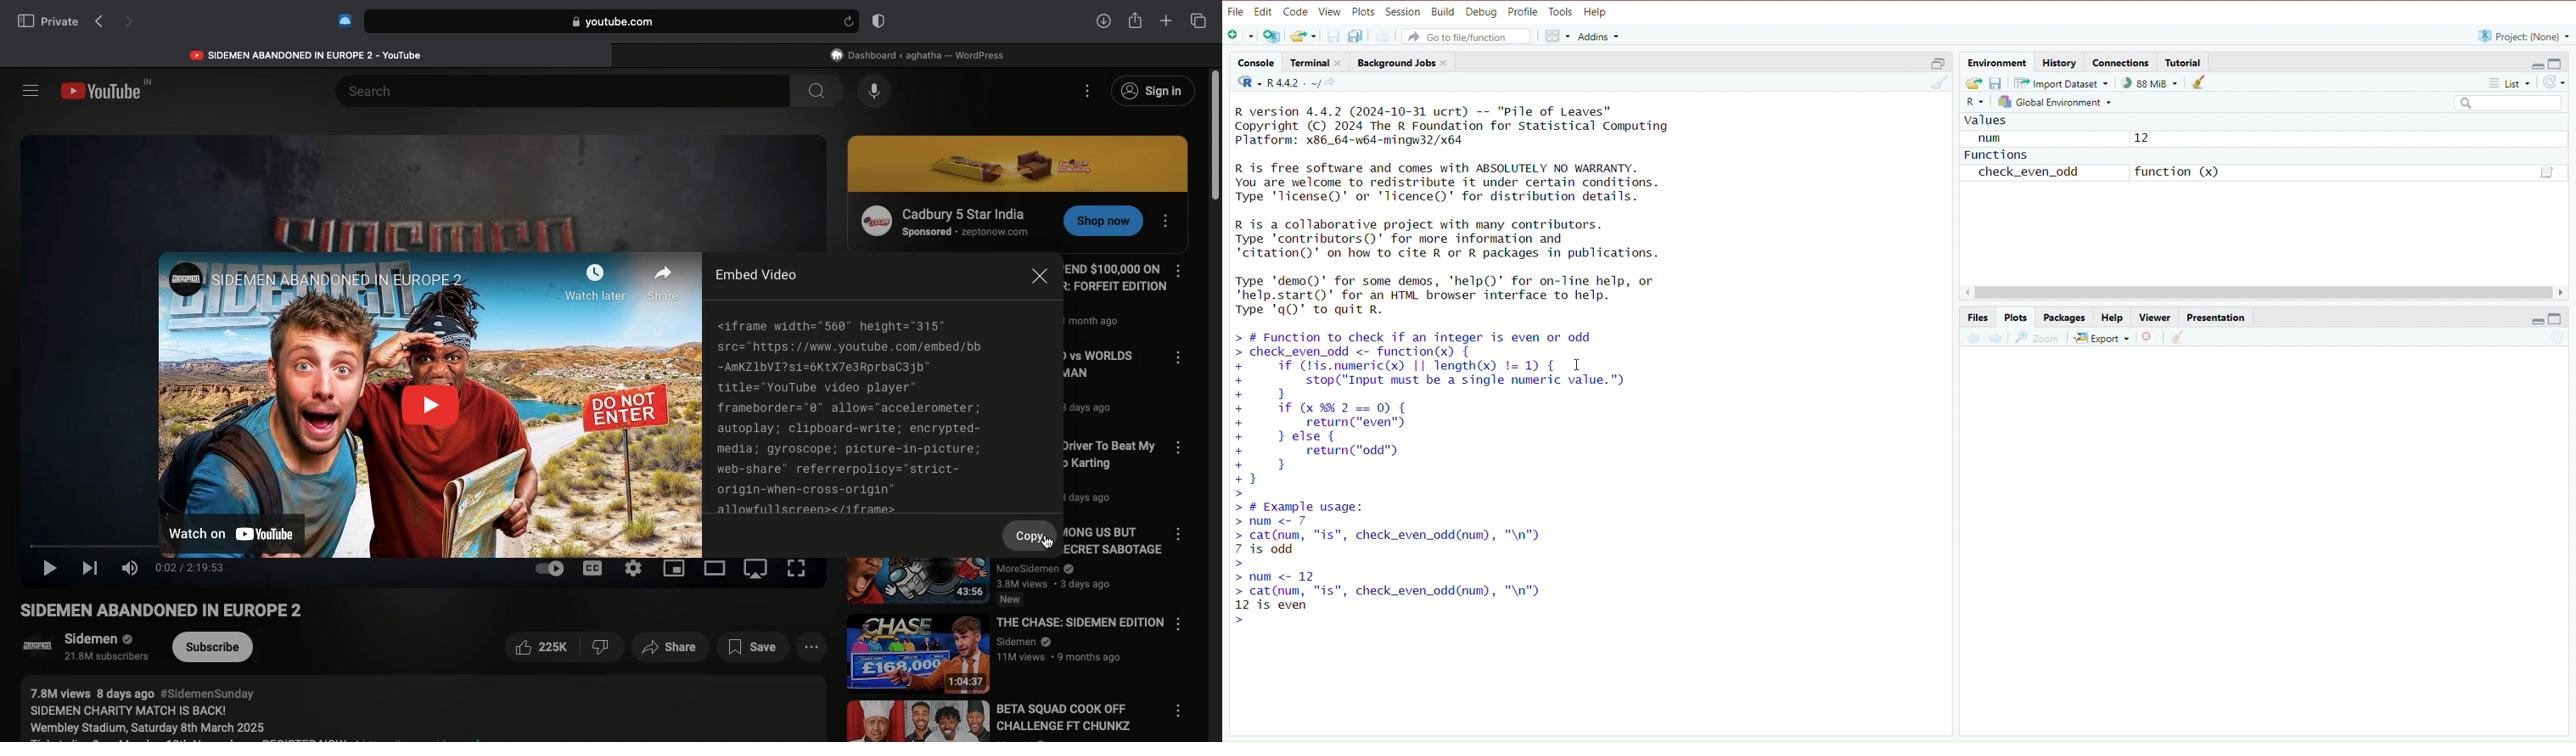 The height and width of the screenshot is (756, 2576). Describe the element at coordinates (1330, 13) in the screenshot. I see `view` at that location.